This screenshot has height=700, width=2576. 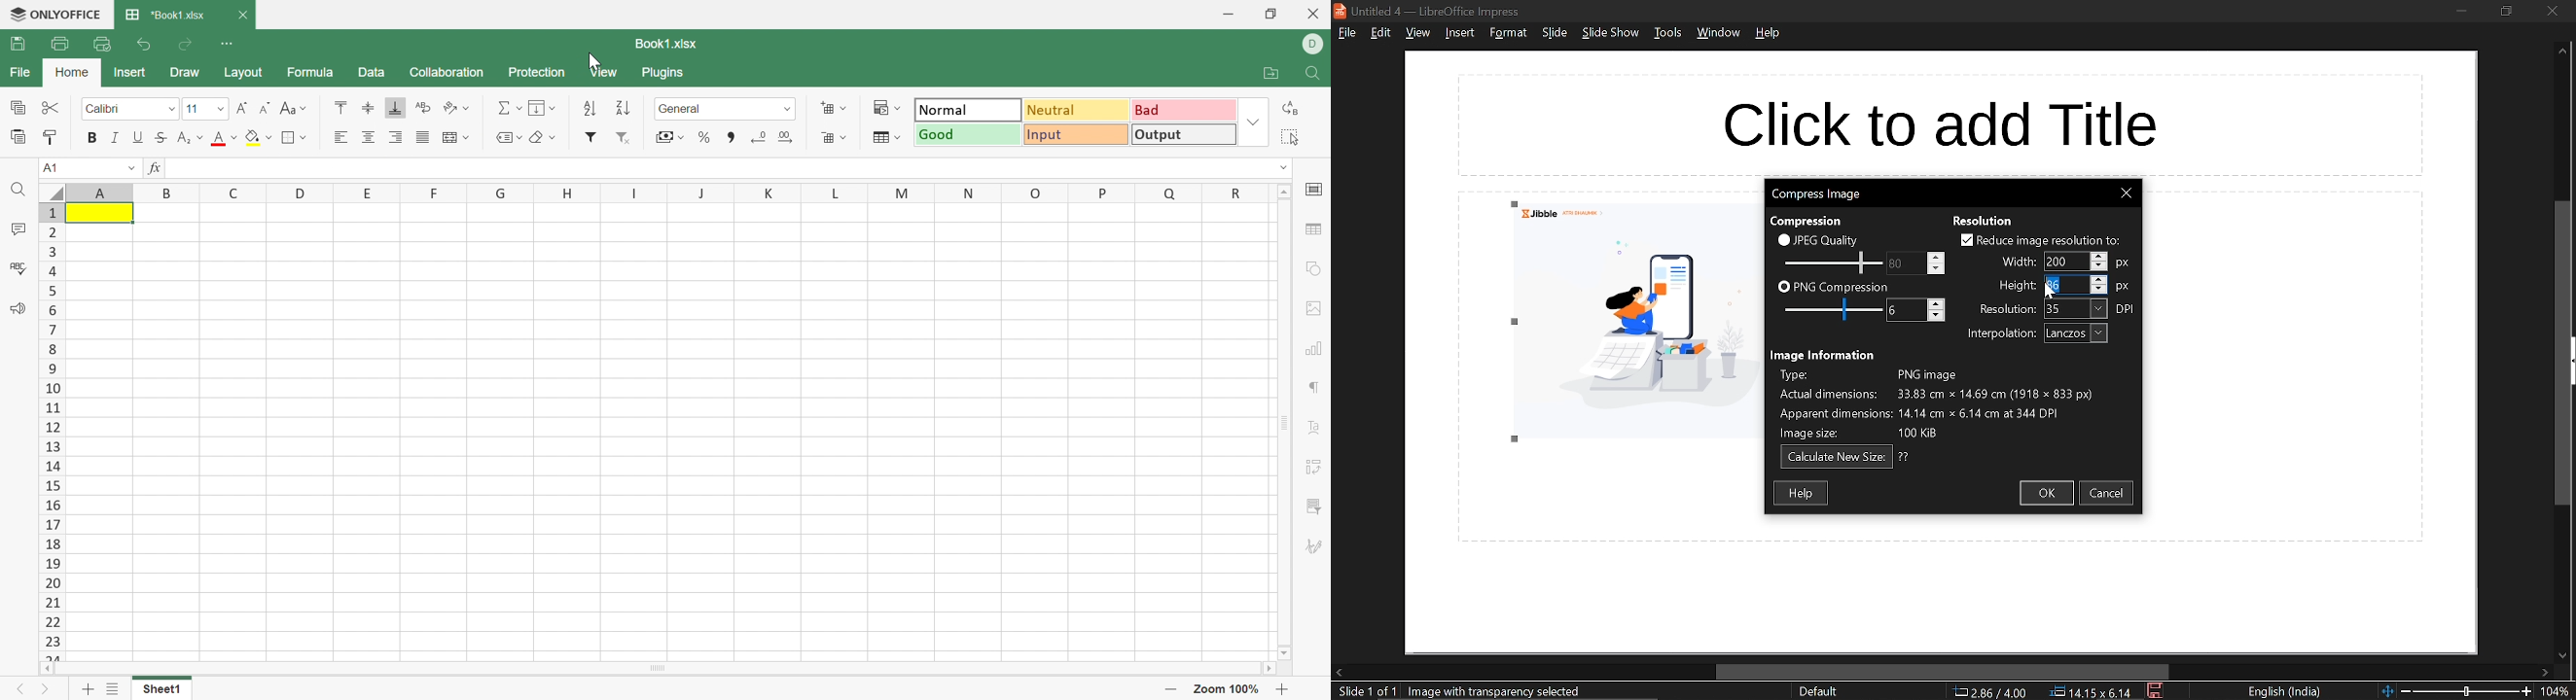 What do you see at coordinates (16, 228) in the screenshot?
I see `Comments` at bounding box center [16, 228].